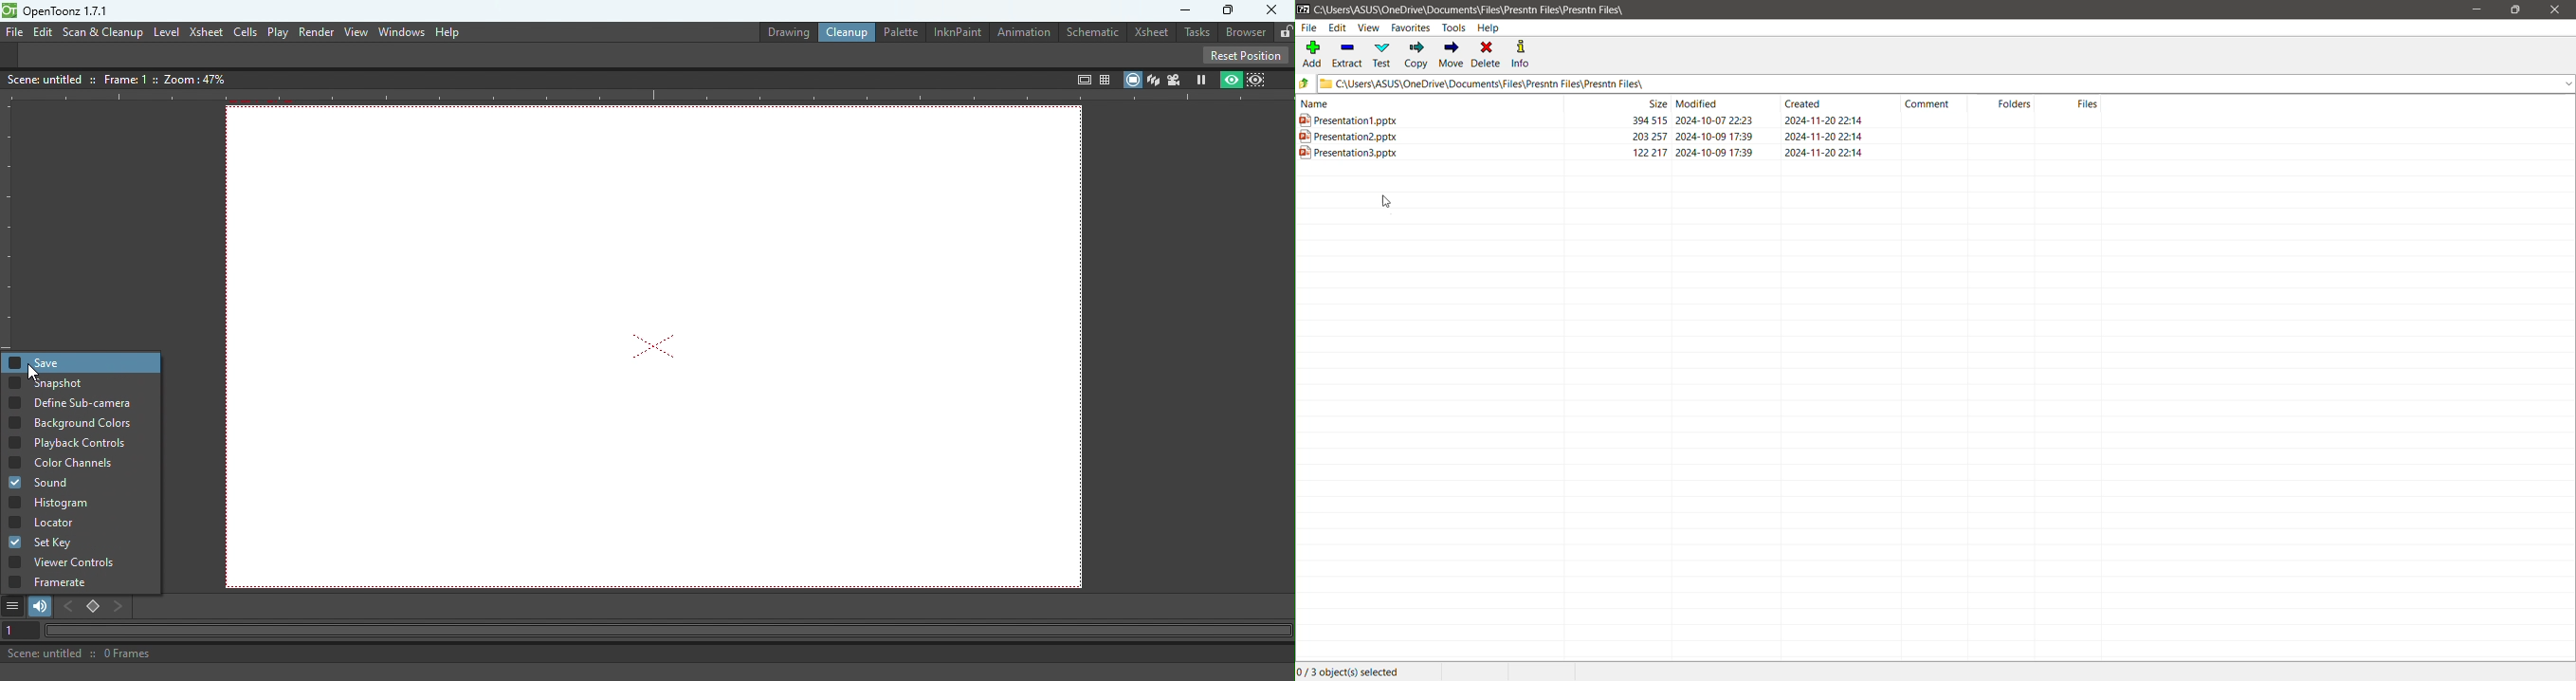  I want to click on Edit, so click(1338, 27).